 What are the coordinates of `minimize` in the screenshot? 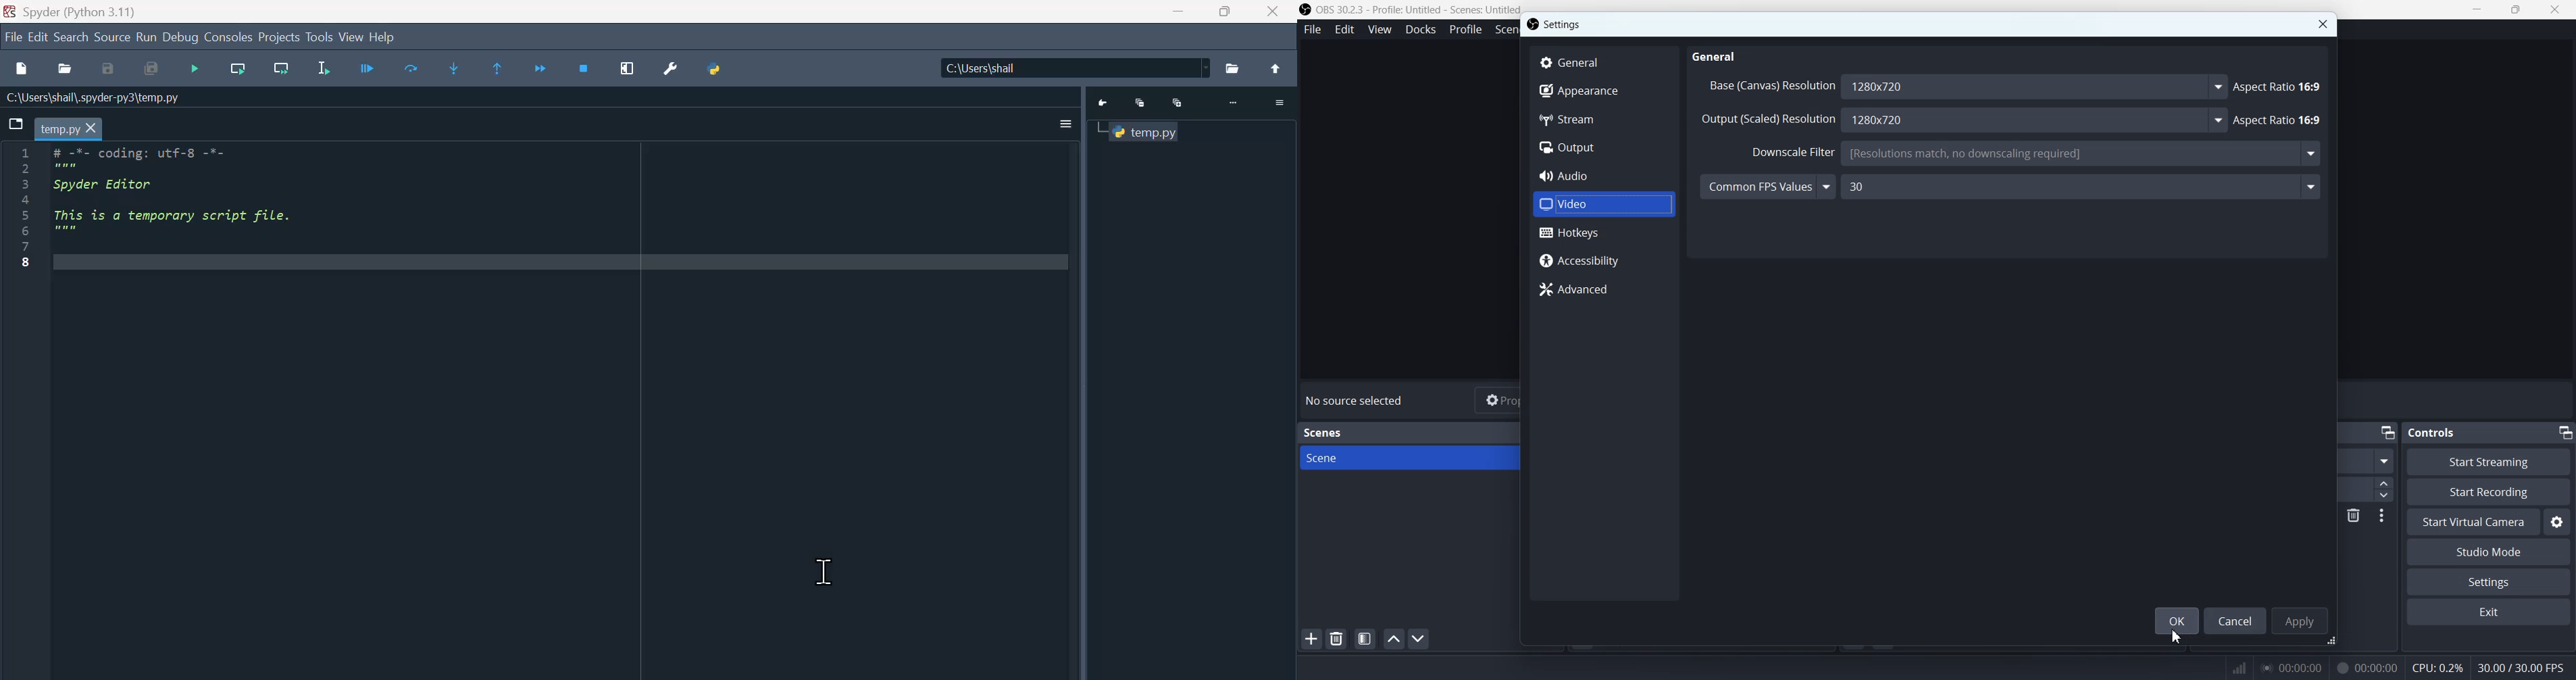 It's located at (1179, 11).